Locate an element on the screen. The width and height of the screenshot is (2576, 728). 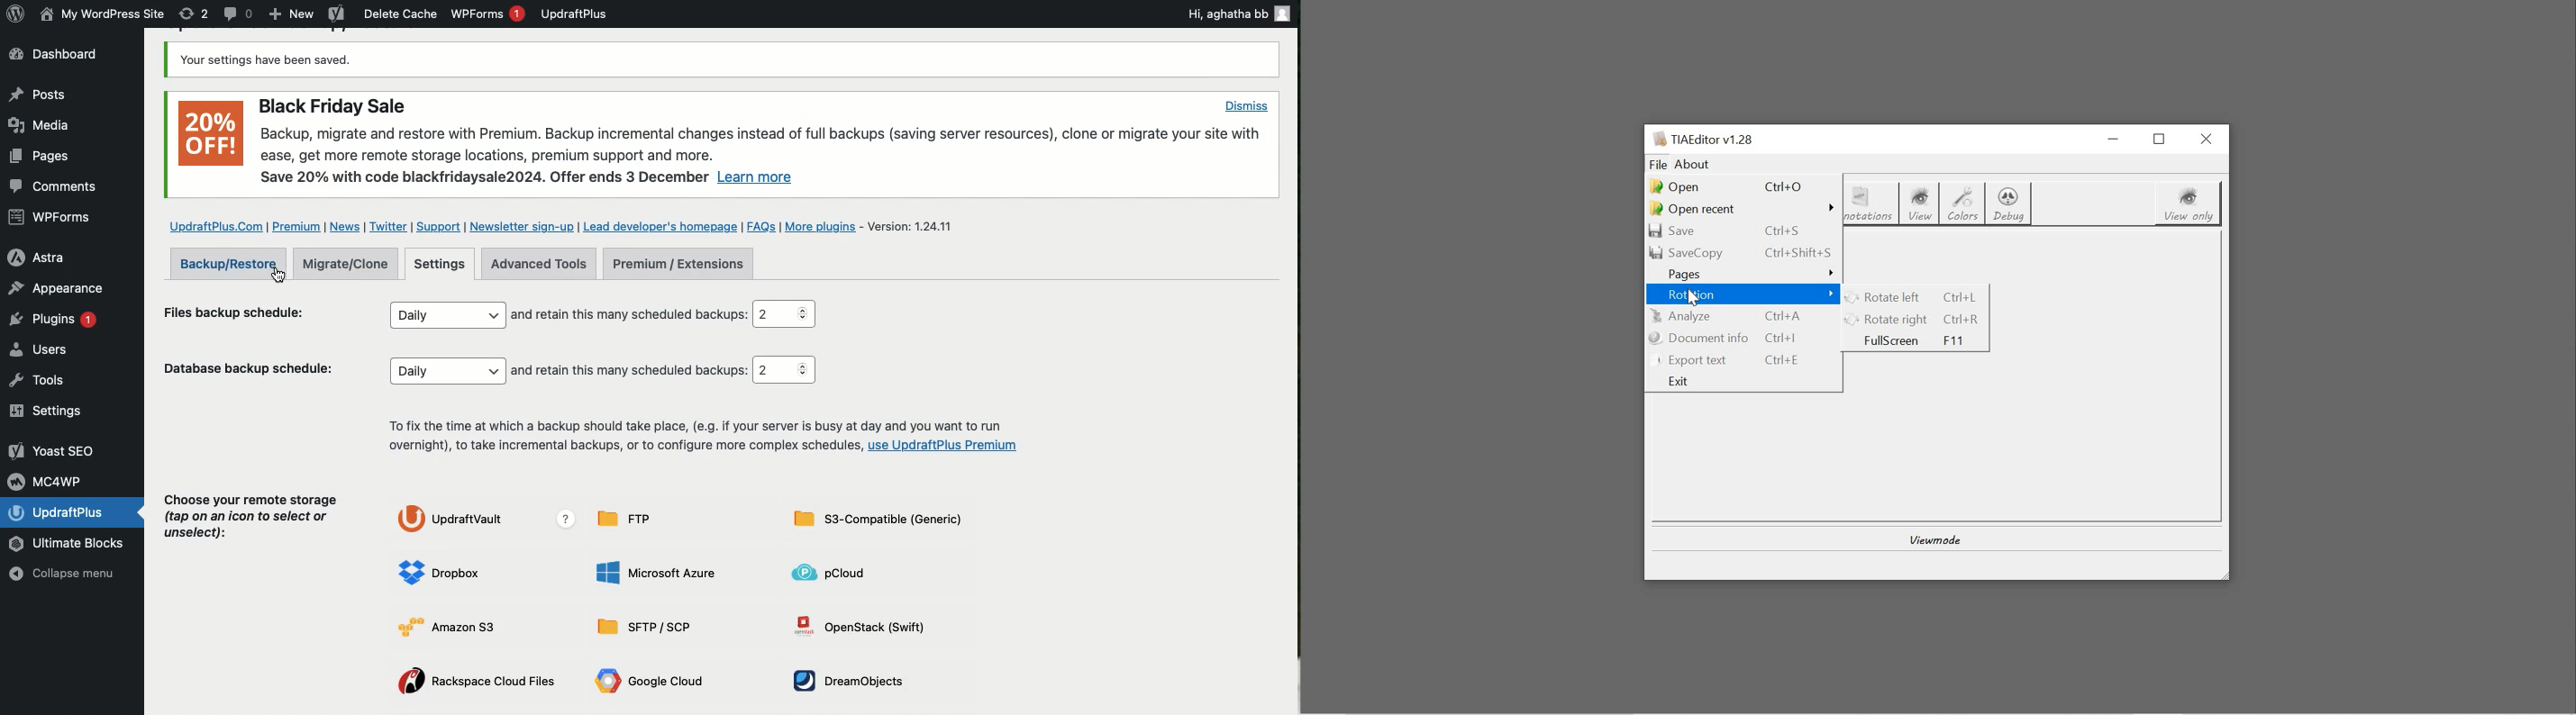
FAQs is located at coordinates (762, 225).